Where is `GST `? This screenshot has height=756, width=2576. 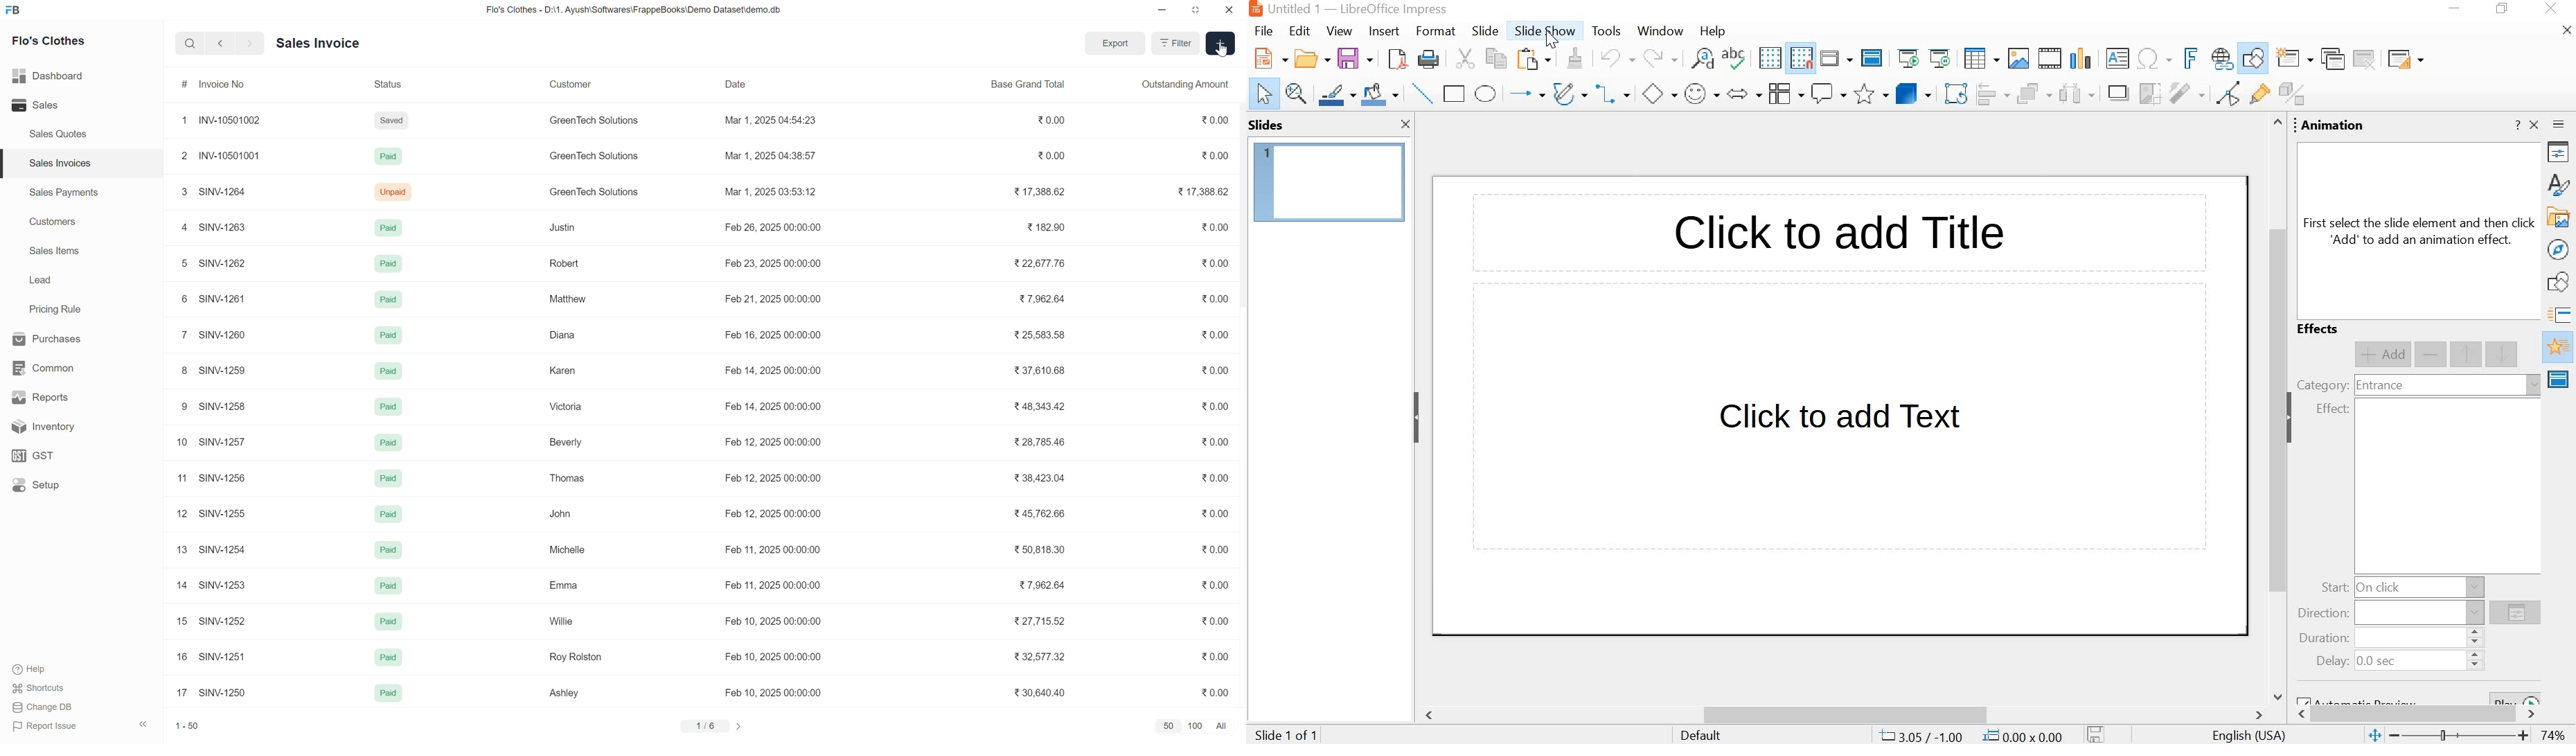 GST  is located at coordinates (70, 455).